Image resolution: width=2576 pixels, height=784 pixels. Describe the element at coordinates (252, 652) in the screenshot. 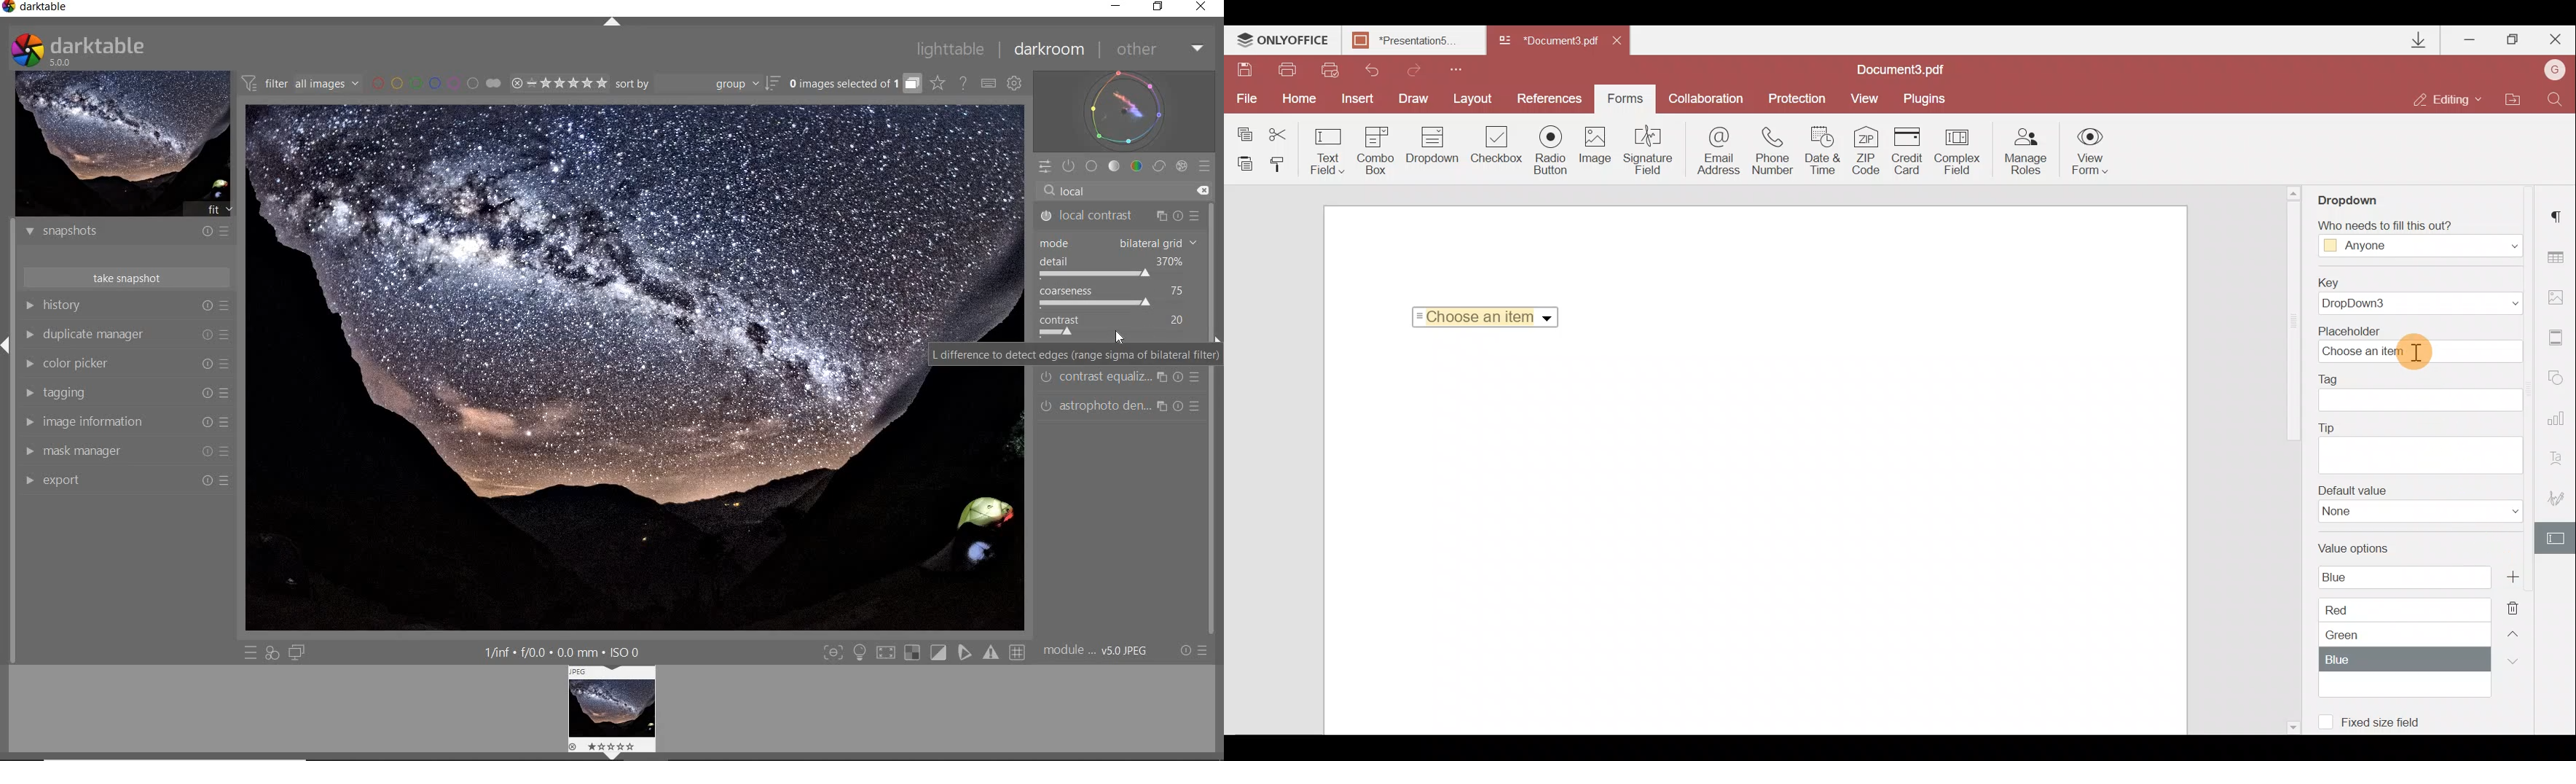

I see `QUICK ACCESS TO PRESET` at that location.